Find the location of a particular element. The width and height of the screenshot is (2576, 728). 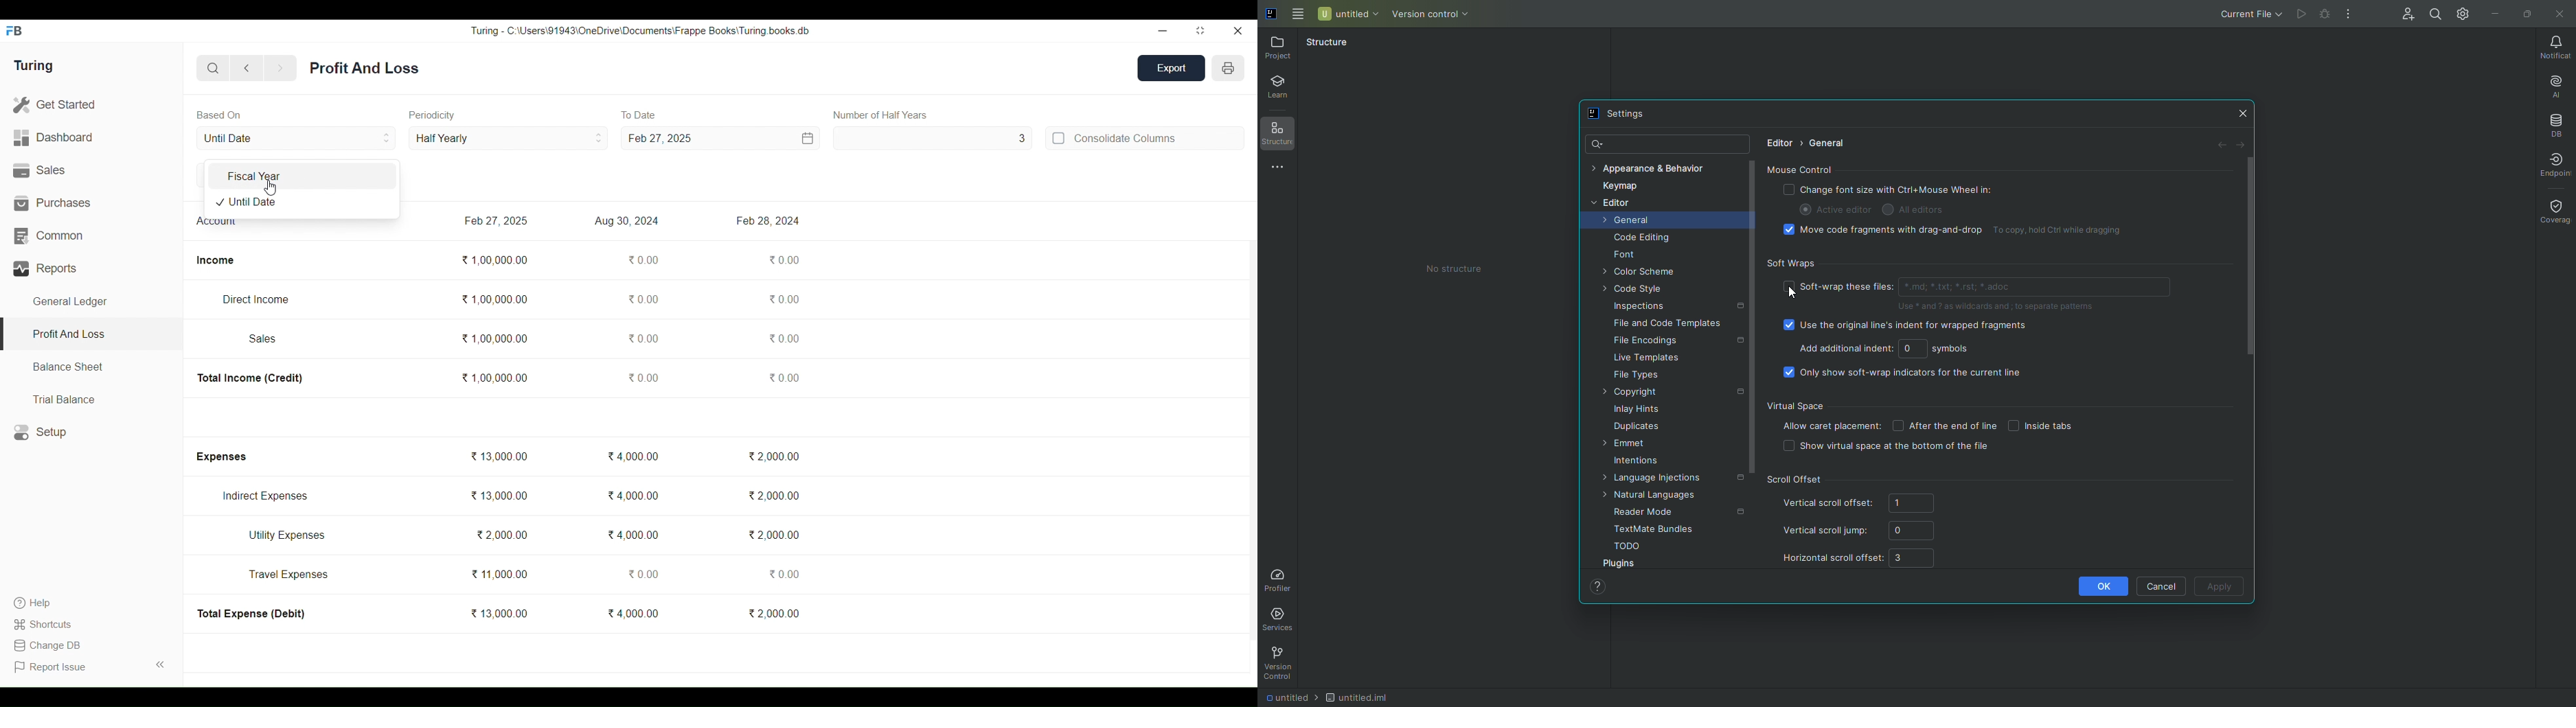

Search is located at coordinates (214, 68).